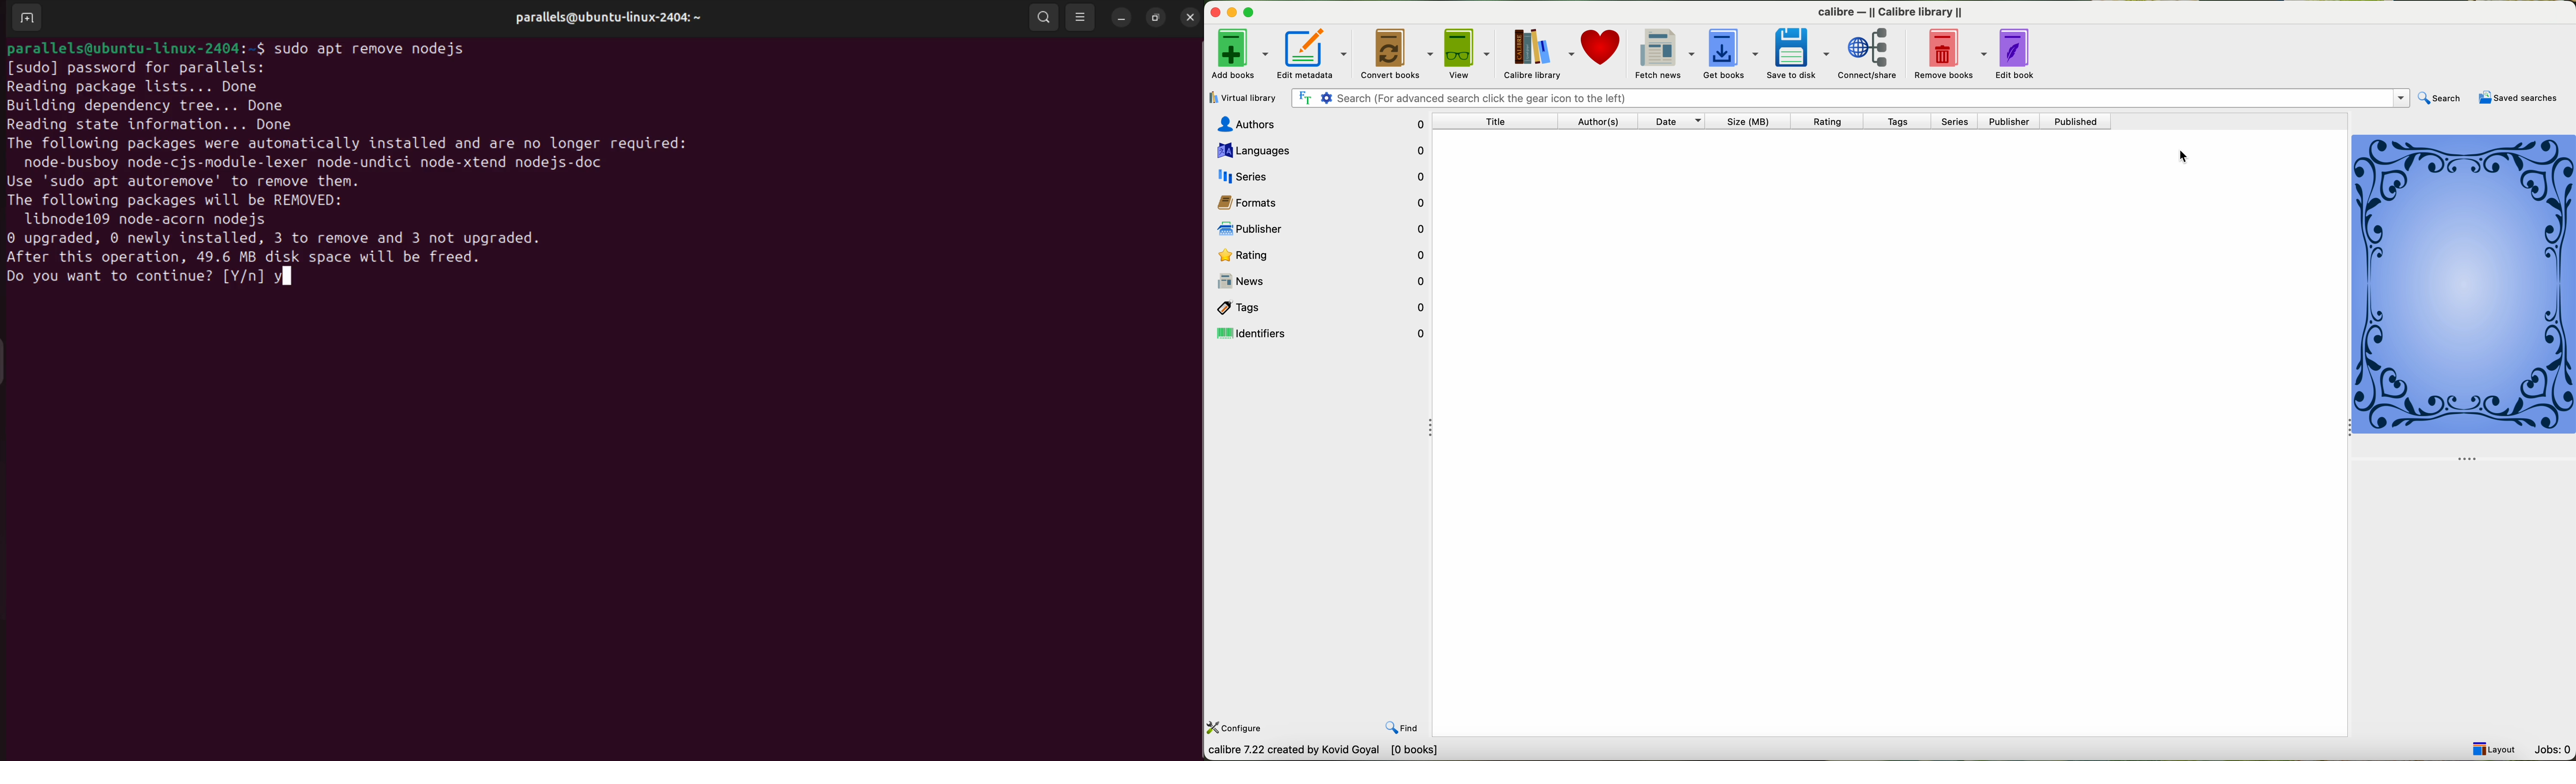  What do you see at coordinates (2192, 158) in the screenshot?
I see `mouse` at bounding box center [2192, 158].